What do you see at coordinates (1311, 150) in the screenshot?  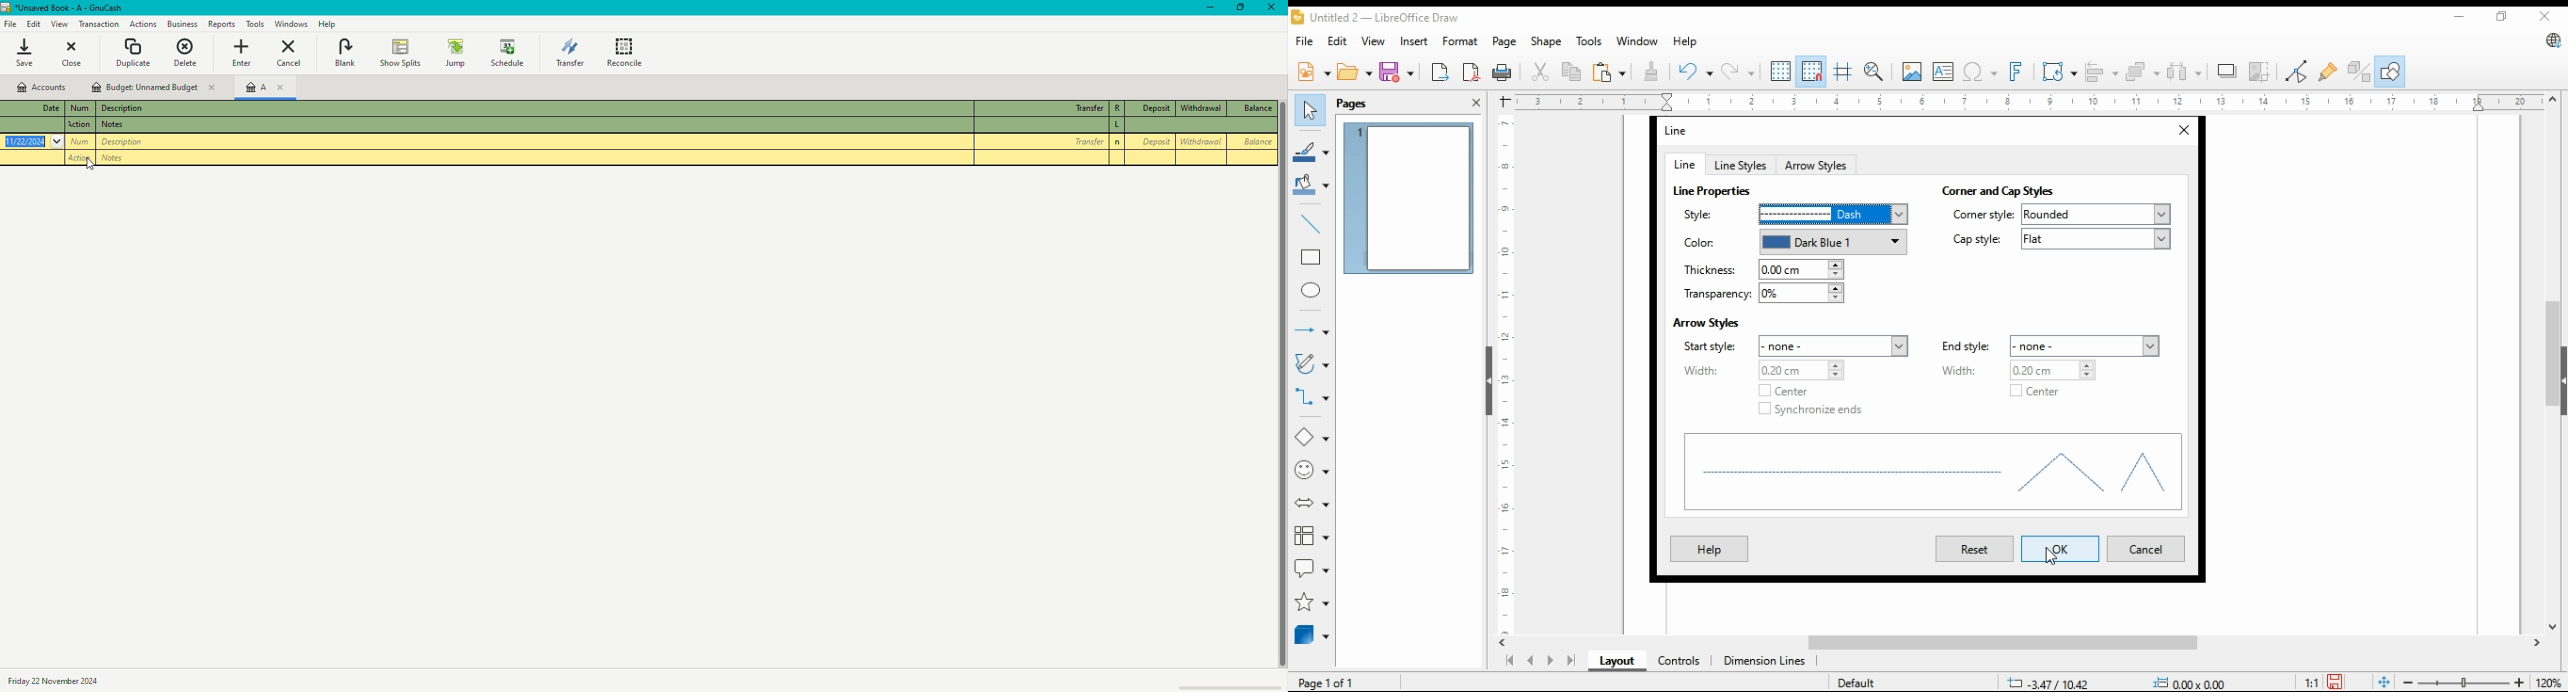 I see `line color` at bounding box center [1311, 150].